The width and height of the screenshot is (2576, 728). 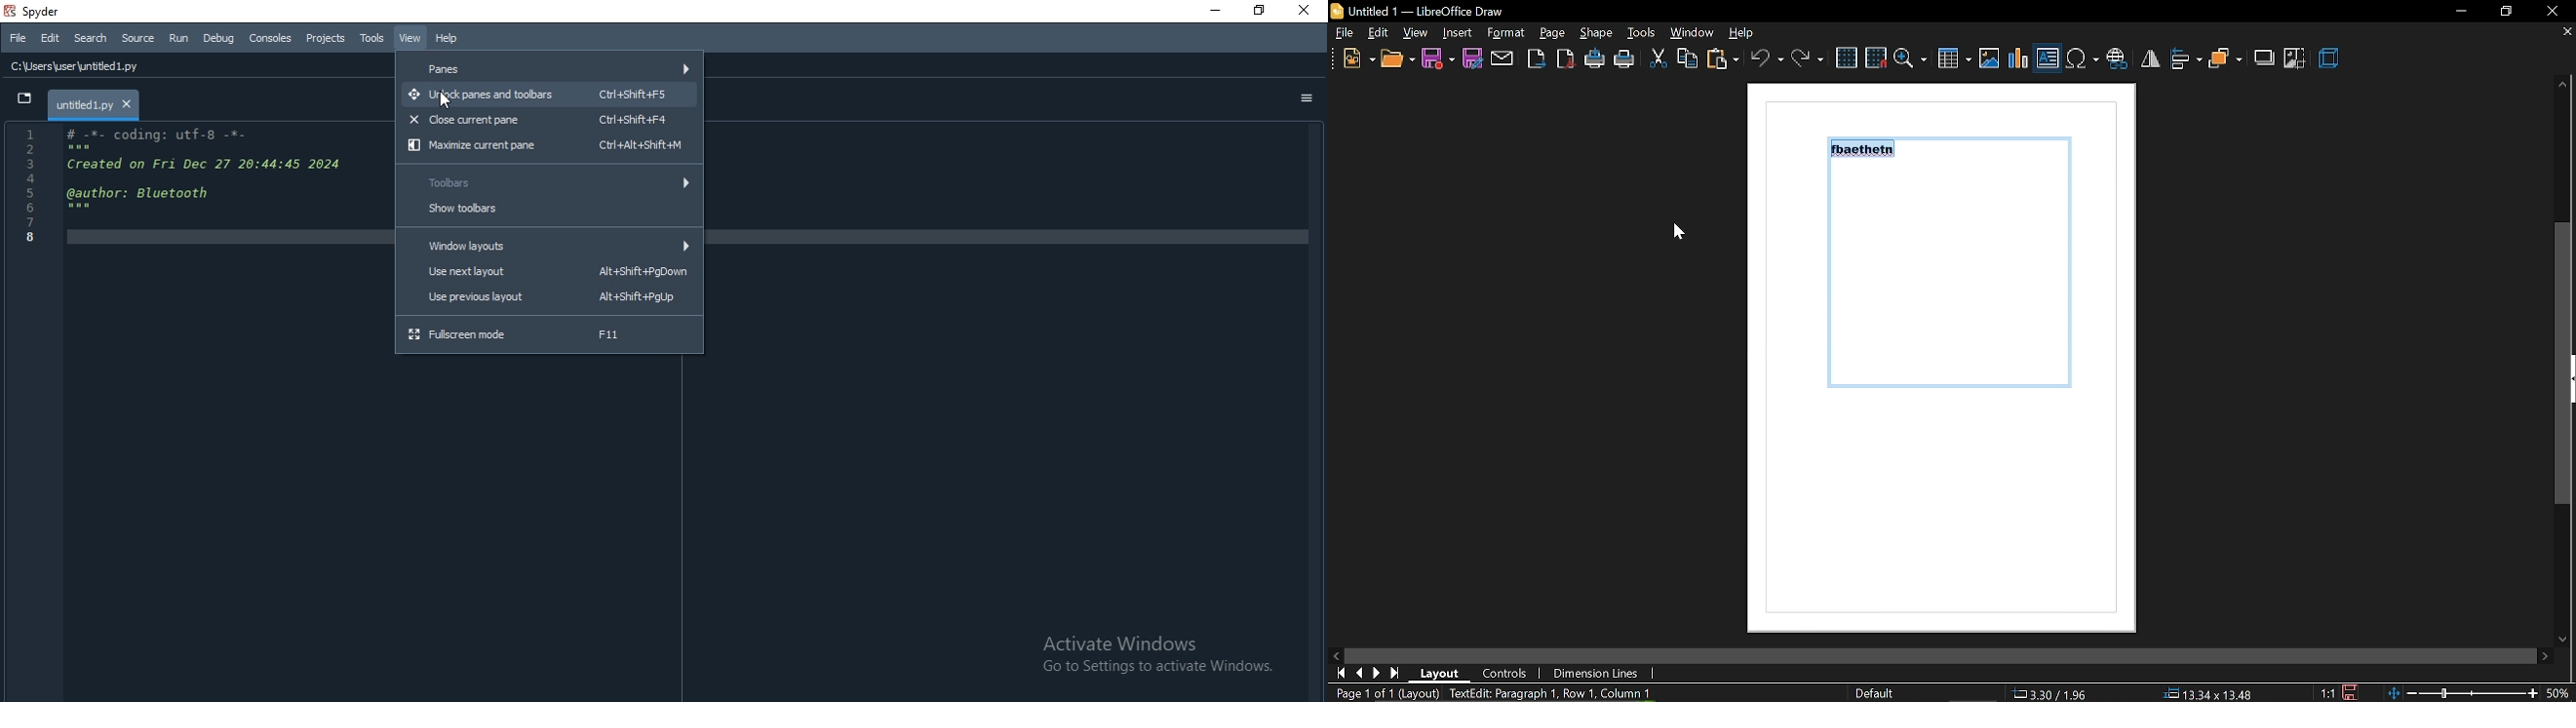 I want to click on go to previous page, so click(x=1359, y=674).